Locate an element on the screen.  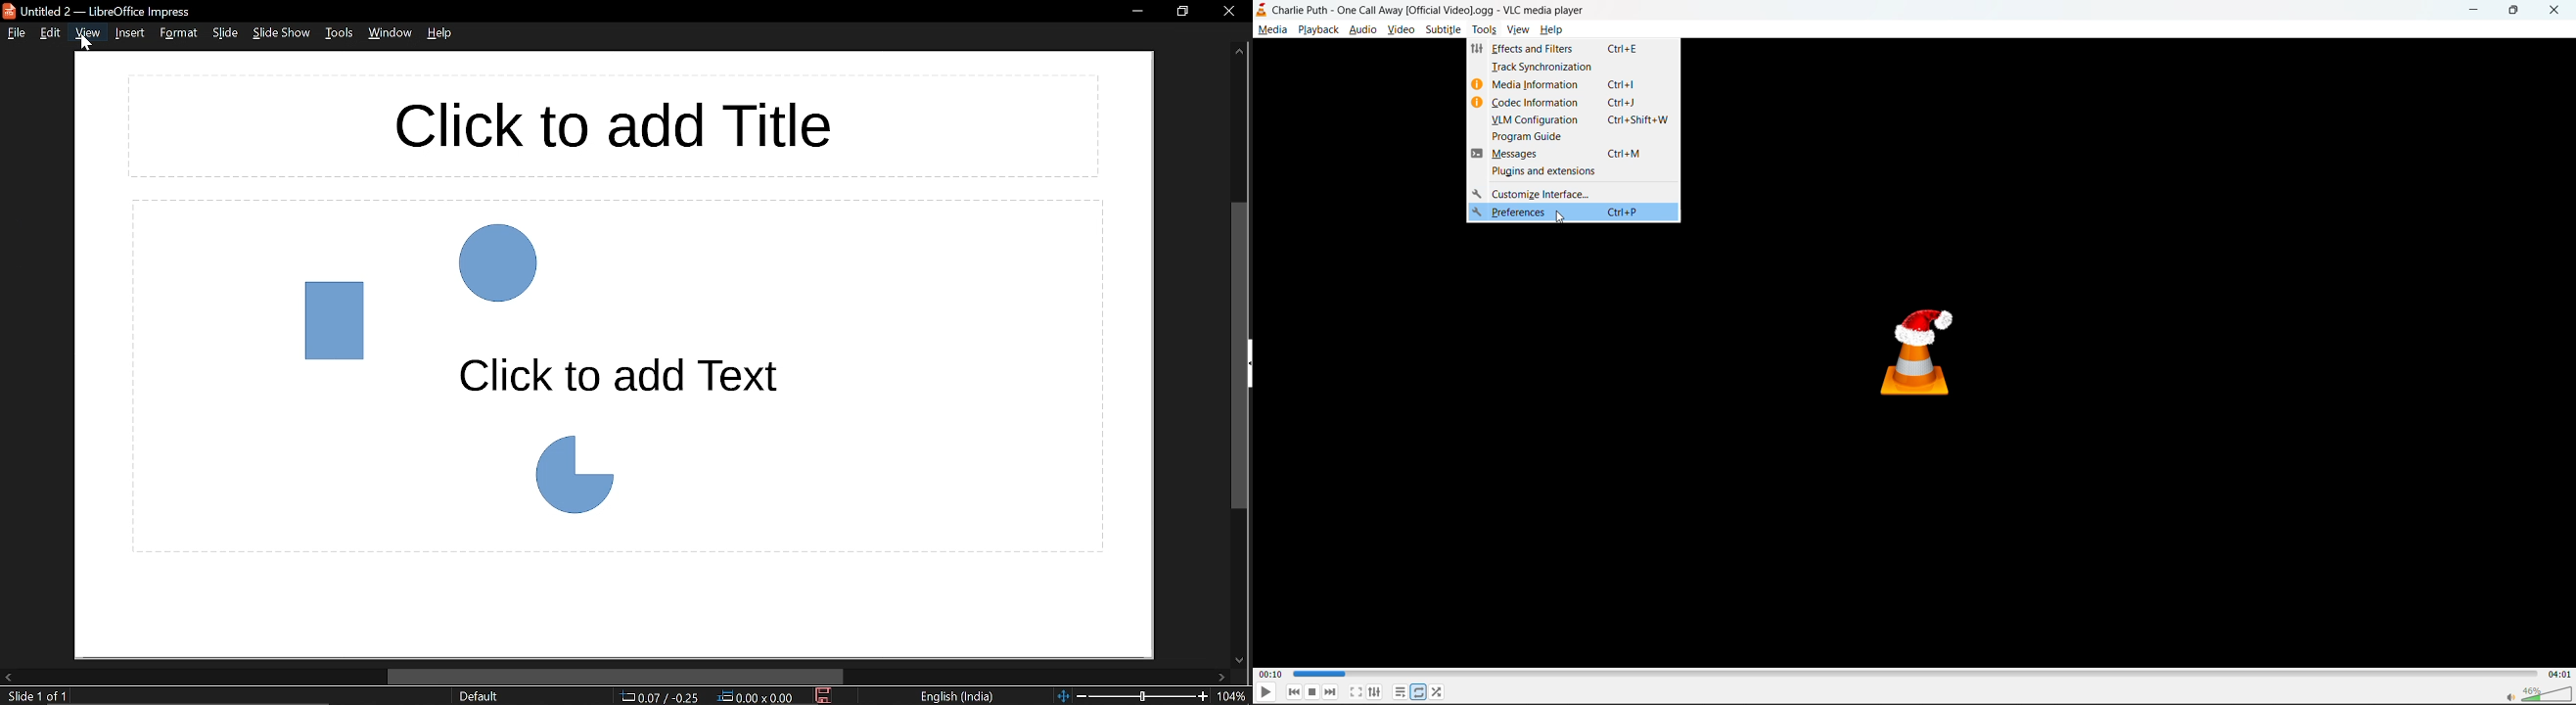
Close is located at coordinates (1227, 11).